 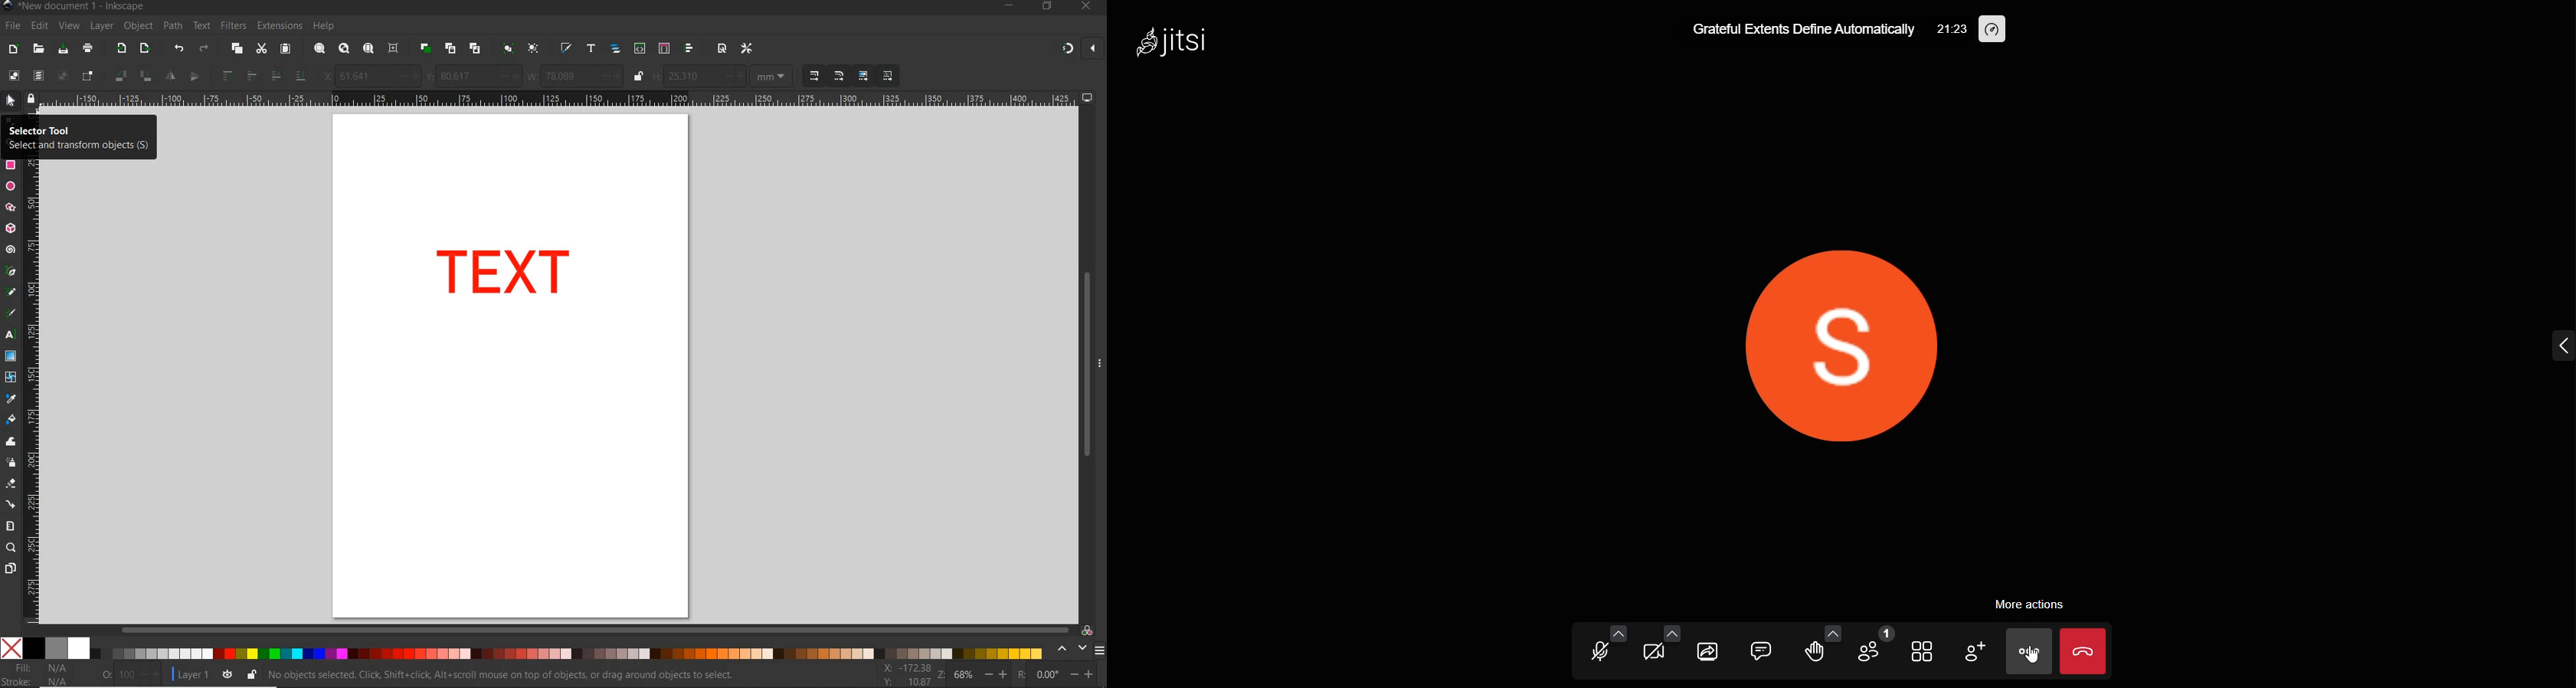 I want to click on 3d box tool, so click(x=12, y=227).